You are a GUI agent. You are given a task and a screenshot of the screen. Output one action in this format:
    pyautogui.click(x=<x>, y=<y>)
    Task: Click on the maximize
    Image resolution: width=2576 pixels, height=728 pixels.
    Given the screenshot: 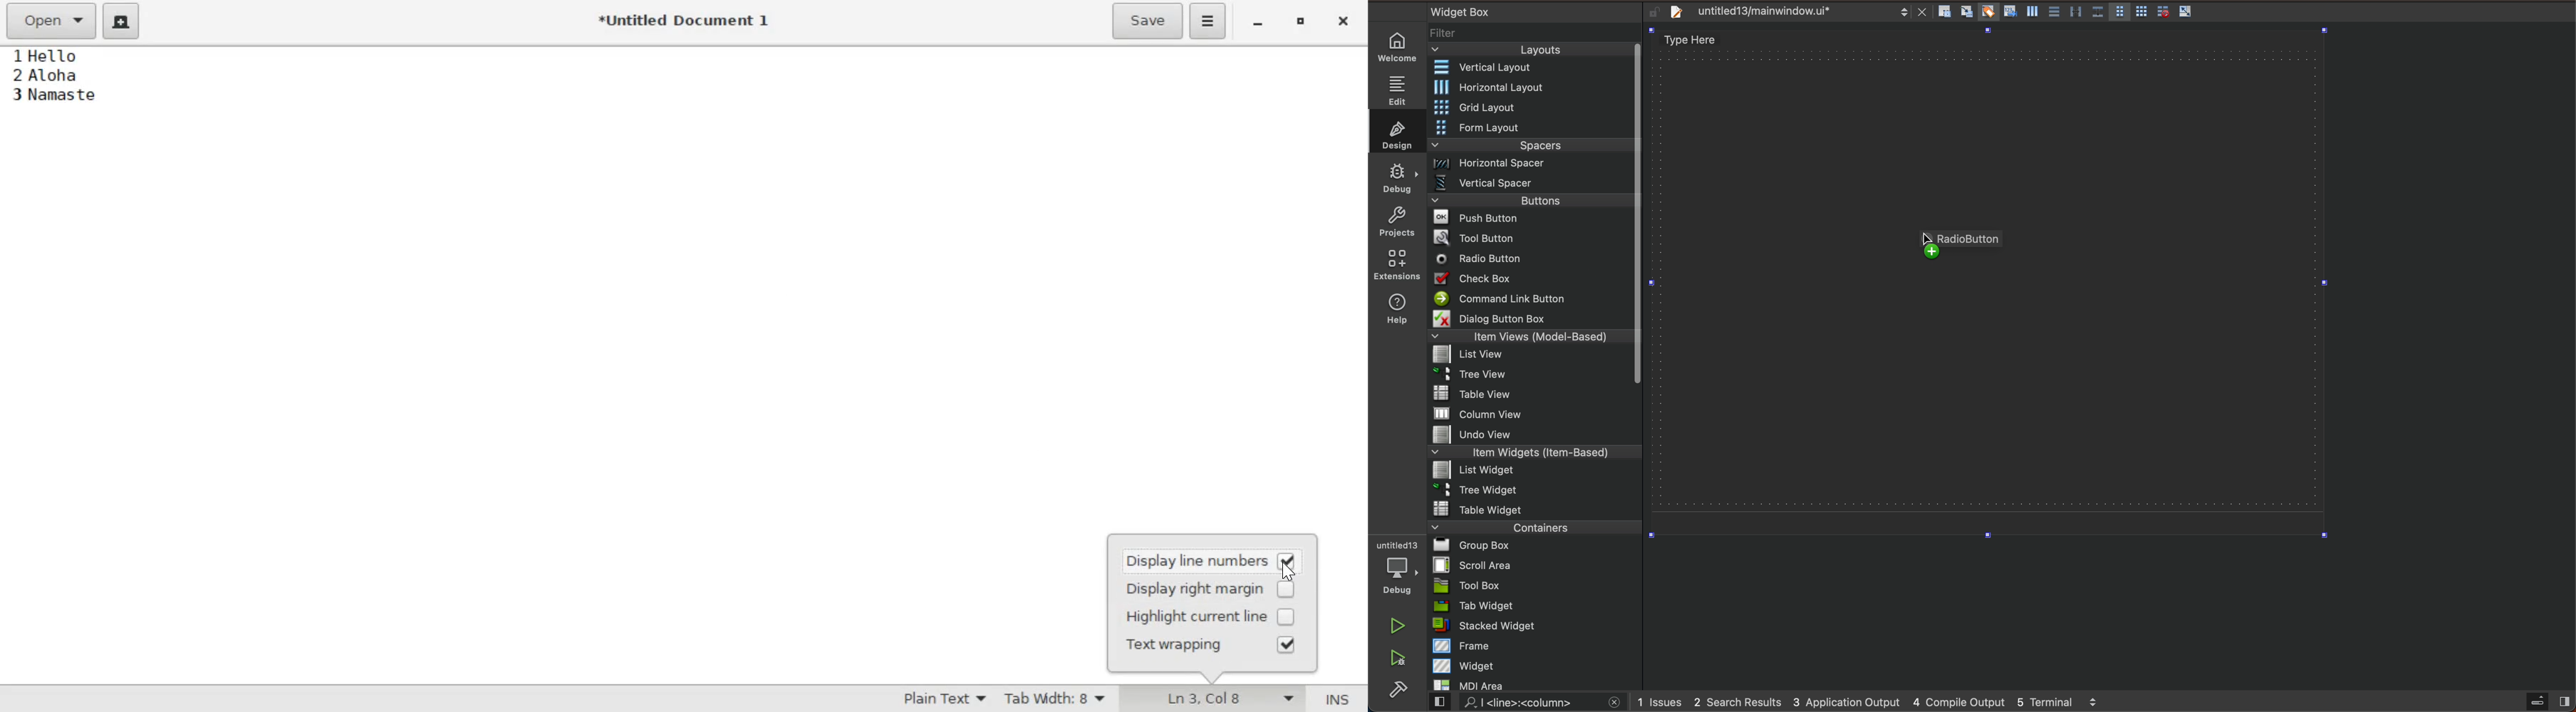 What is the action you would take?
    pyautogui.click(x=1300, y=22)
    